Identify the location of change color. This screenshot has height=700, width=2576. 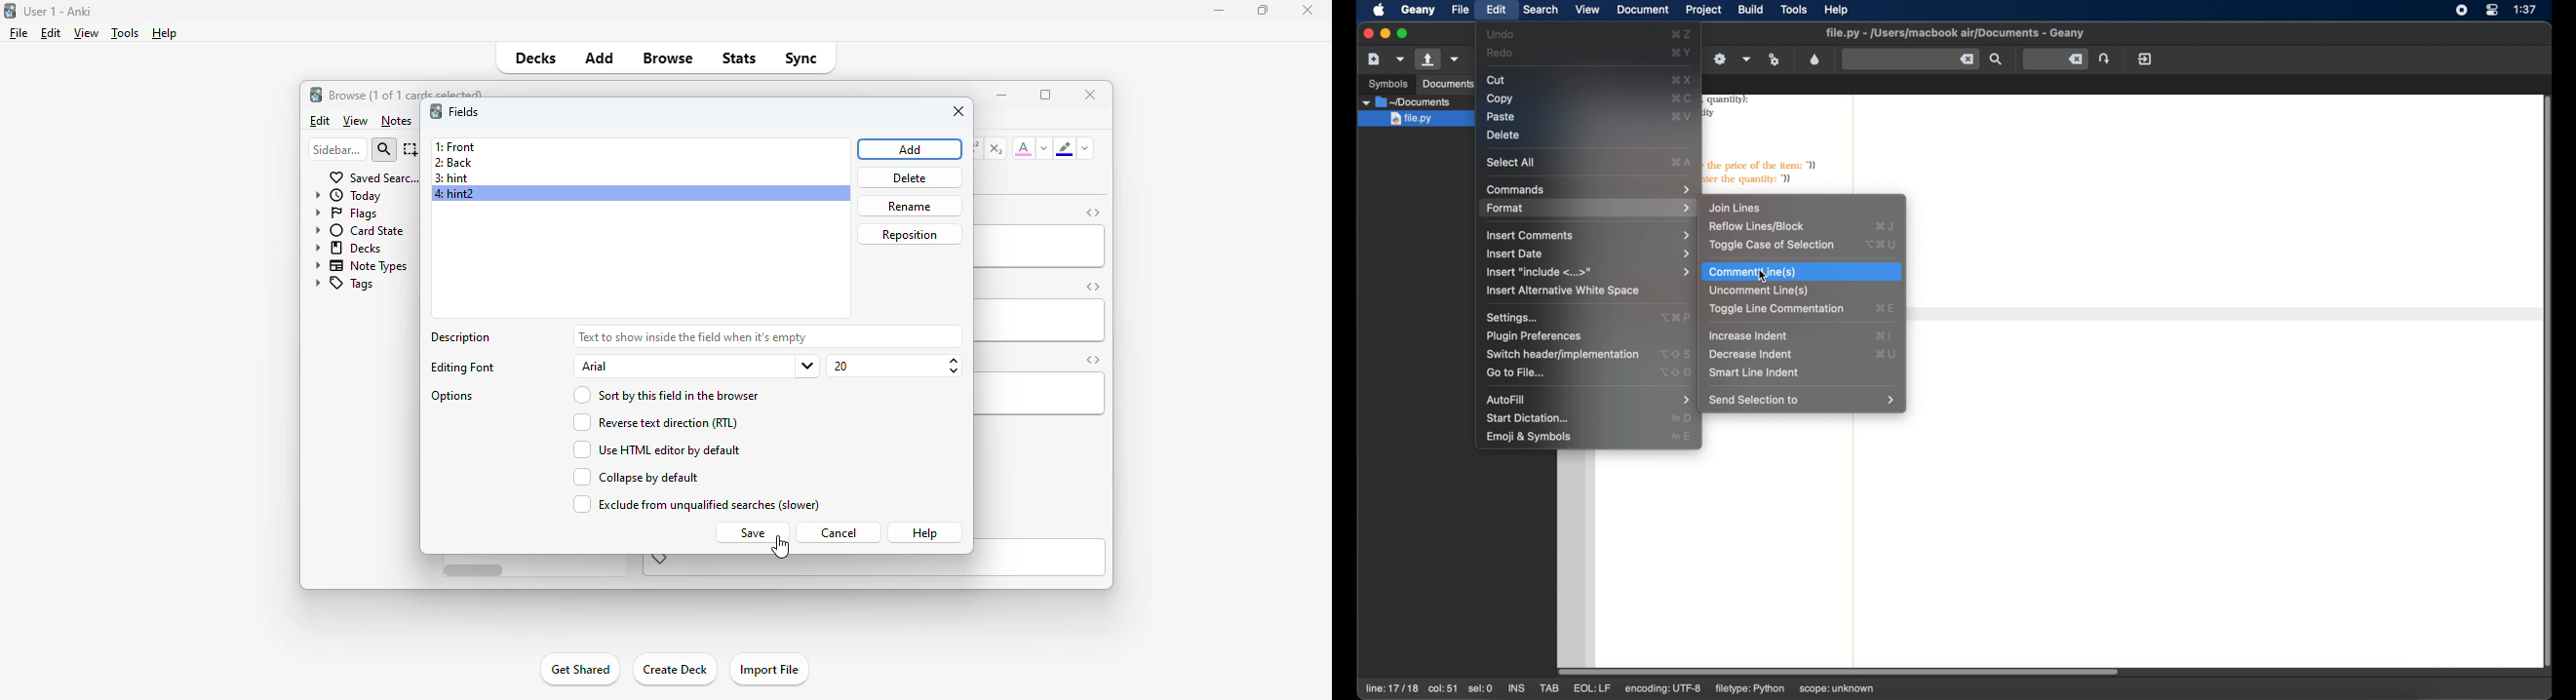
(1085, 148).